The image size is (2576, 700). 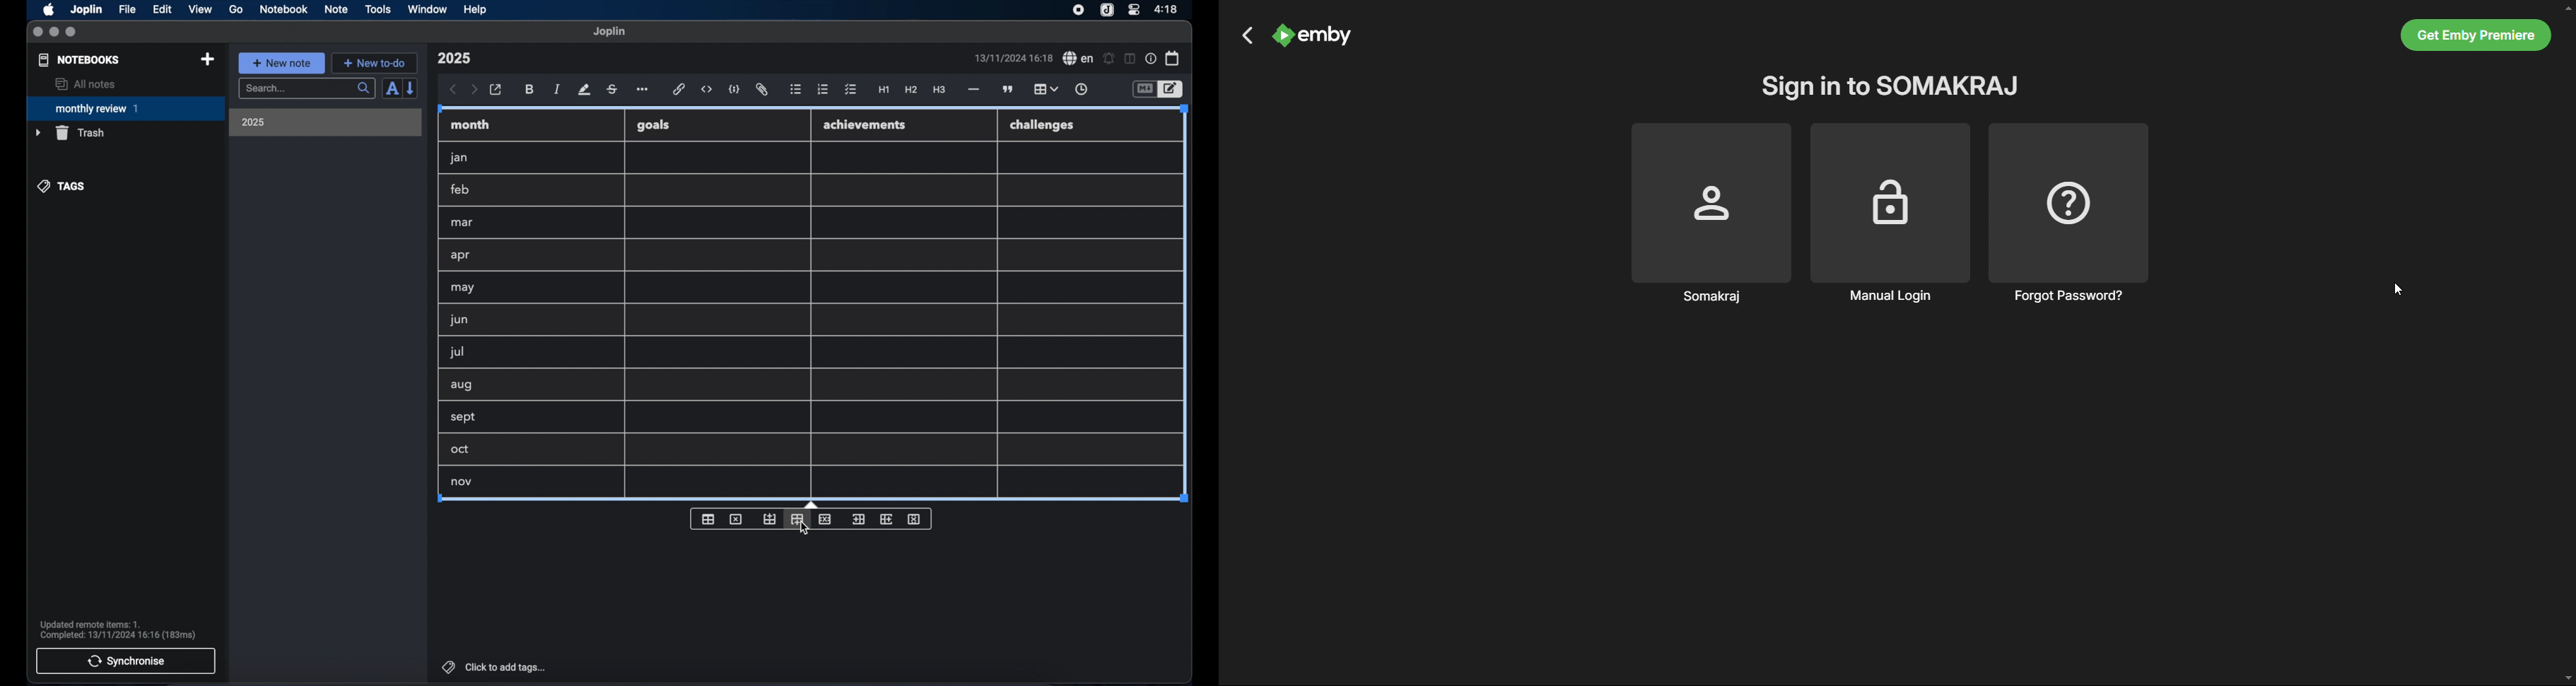 I want to click on achievements, so click(x=865, y=125).